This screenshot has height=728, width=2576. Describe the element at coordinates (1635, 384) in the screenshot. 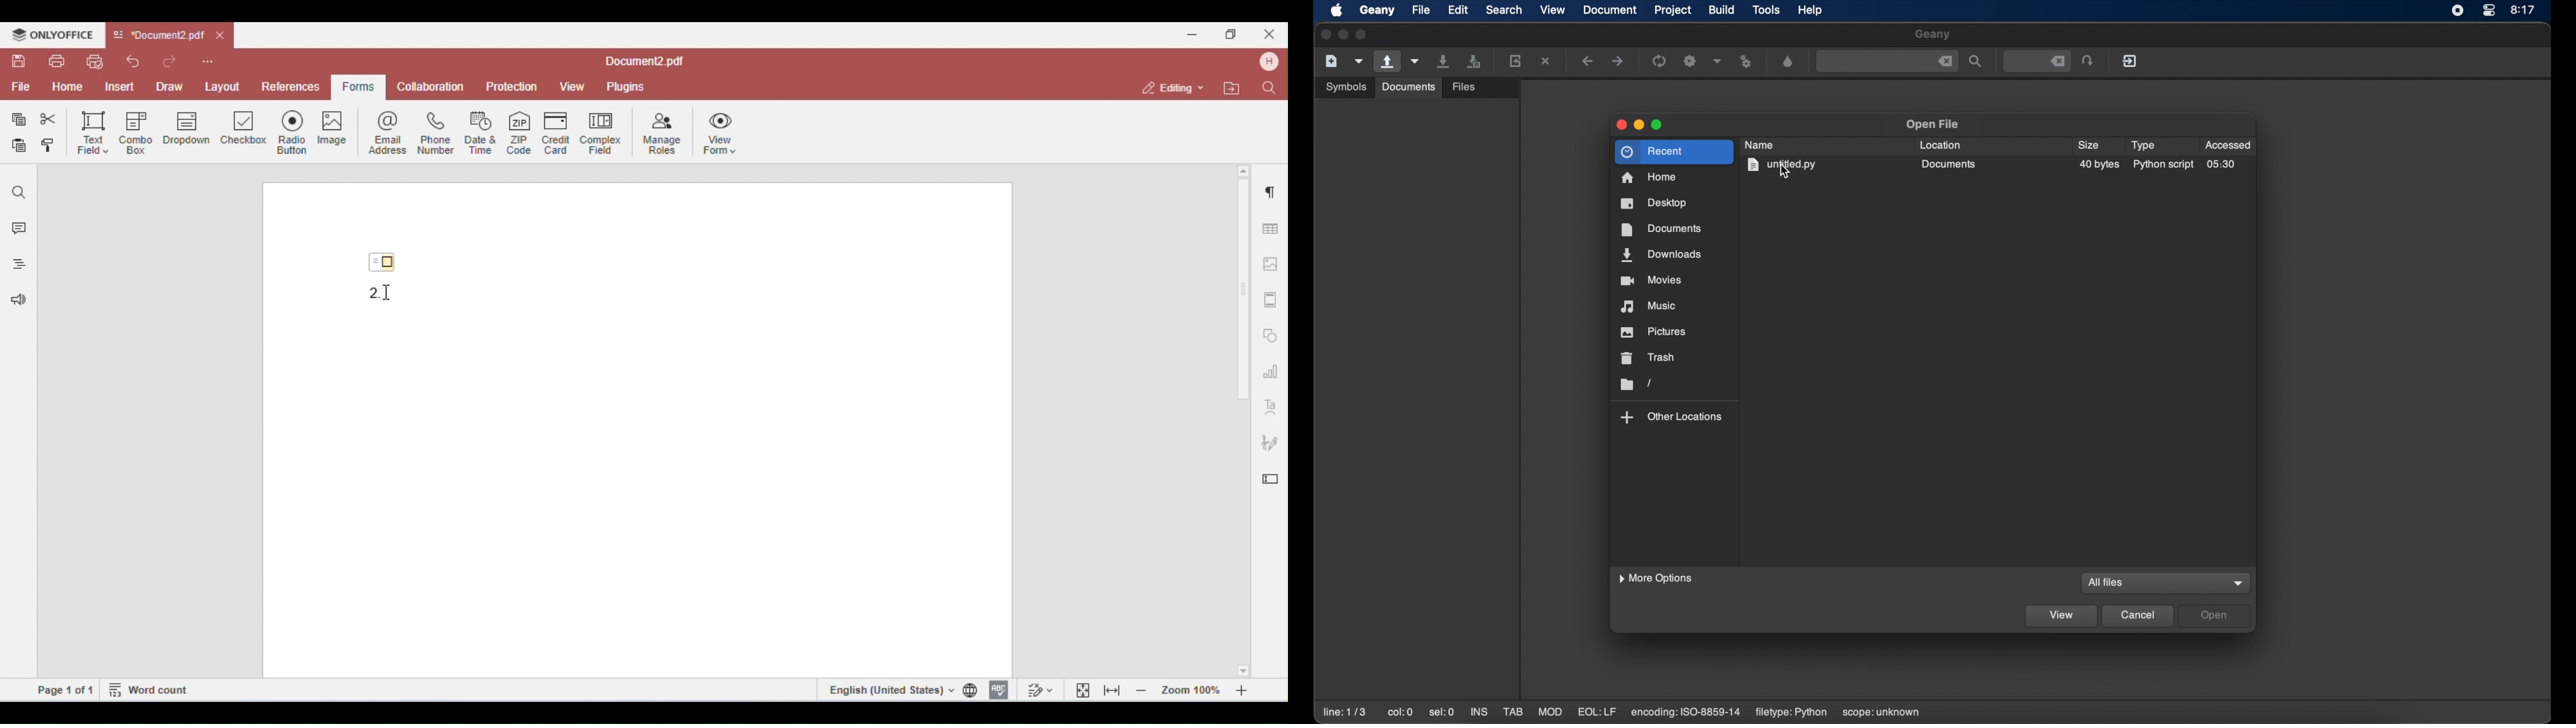

I see `folder` at that location.